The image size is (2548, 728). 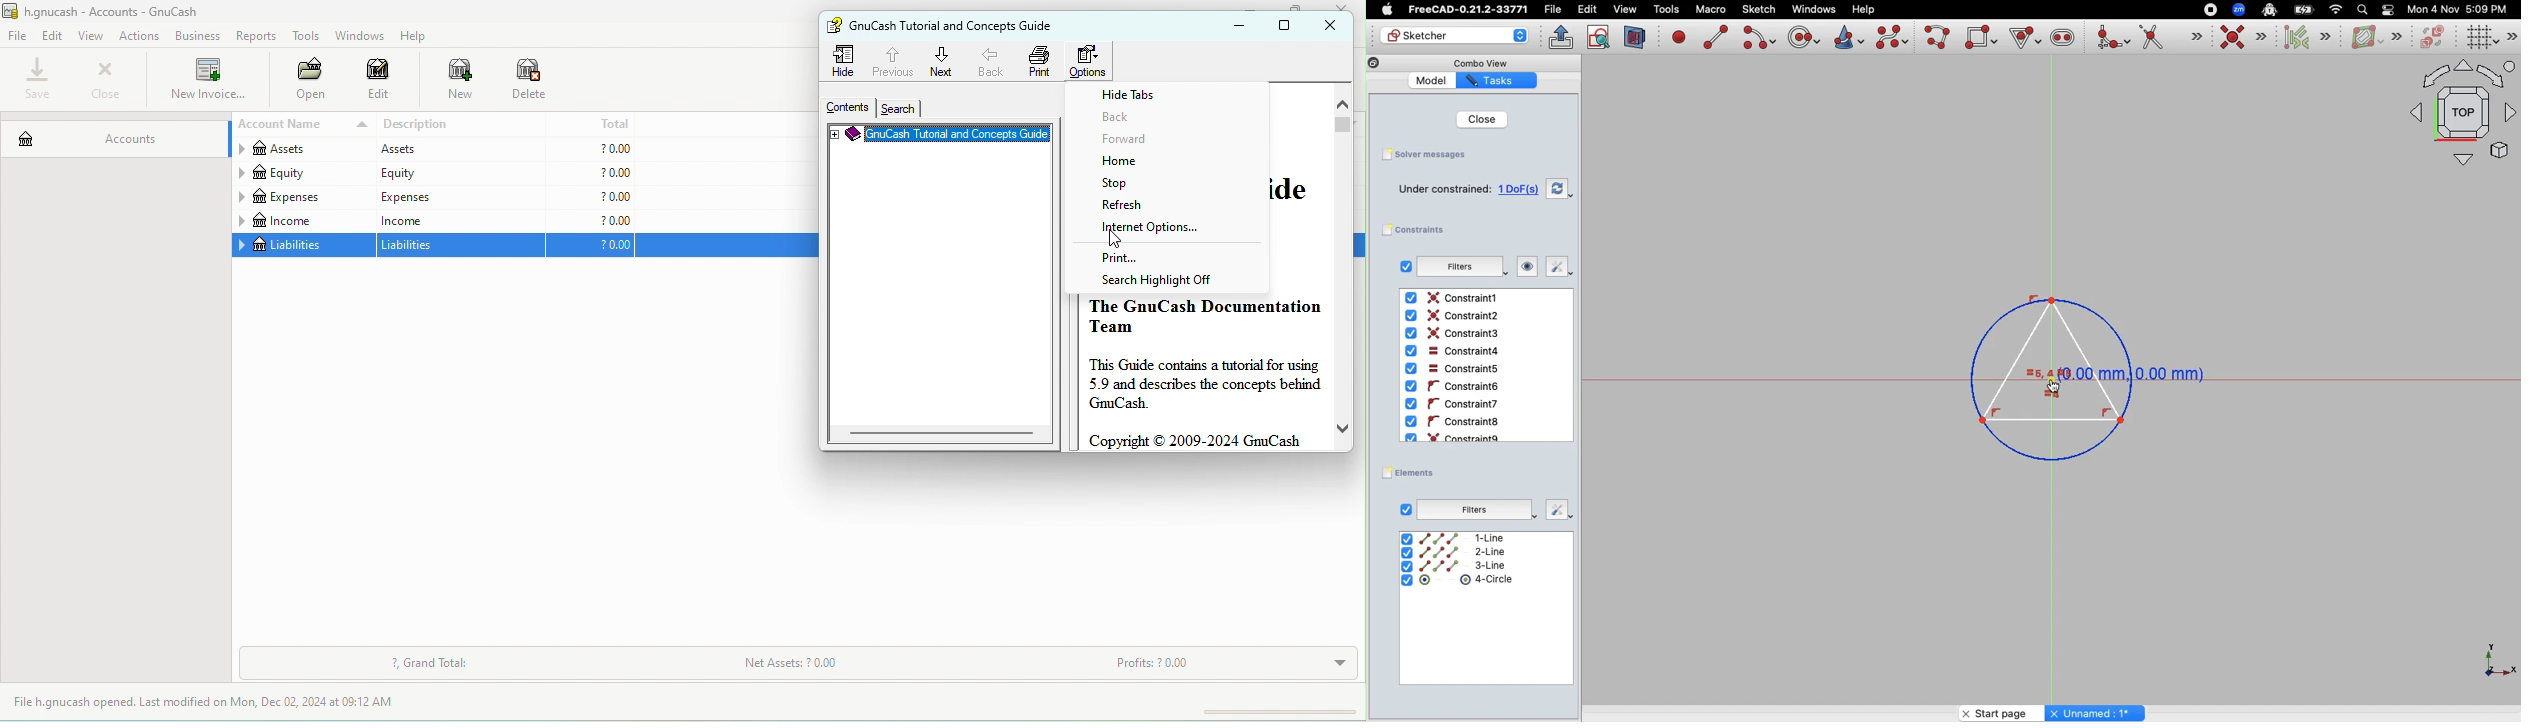 I want to click on income, so click(x=458, y=220).